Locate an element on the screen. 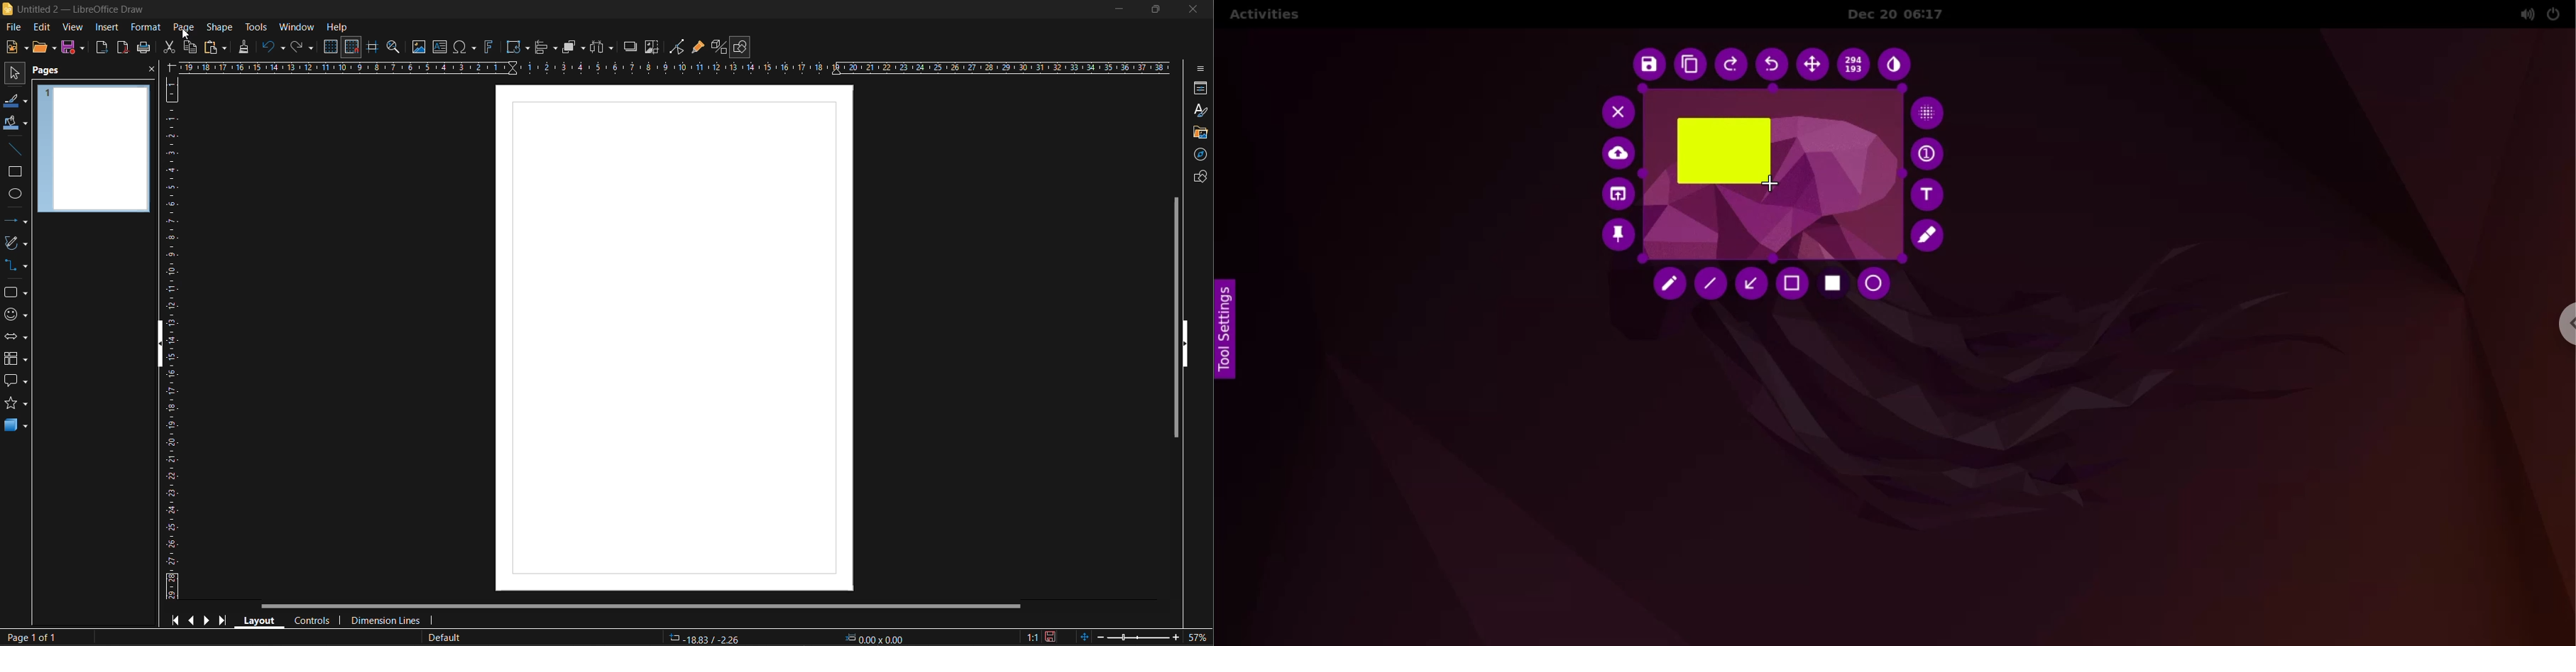 This screenshot has width=2576, height=672. transformations is located at coordinates (518, 47).